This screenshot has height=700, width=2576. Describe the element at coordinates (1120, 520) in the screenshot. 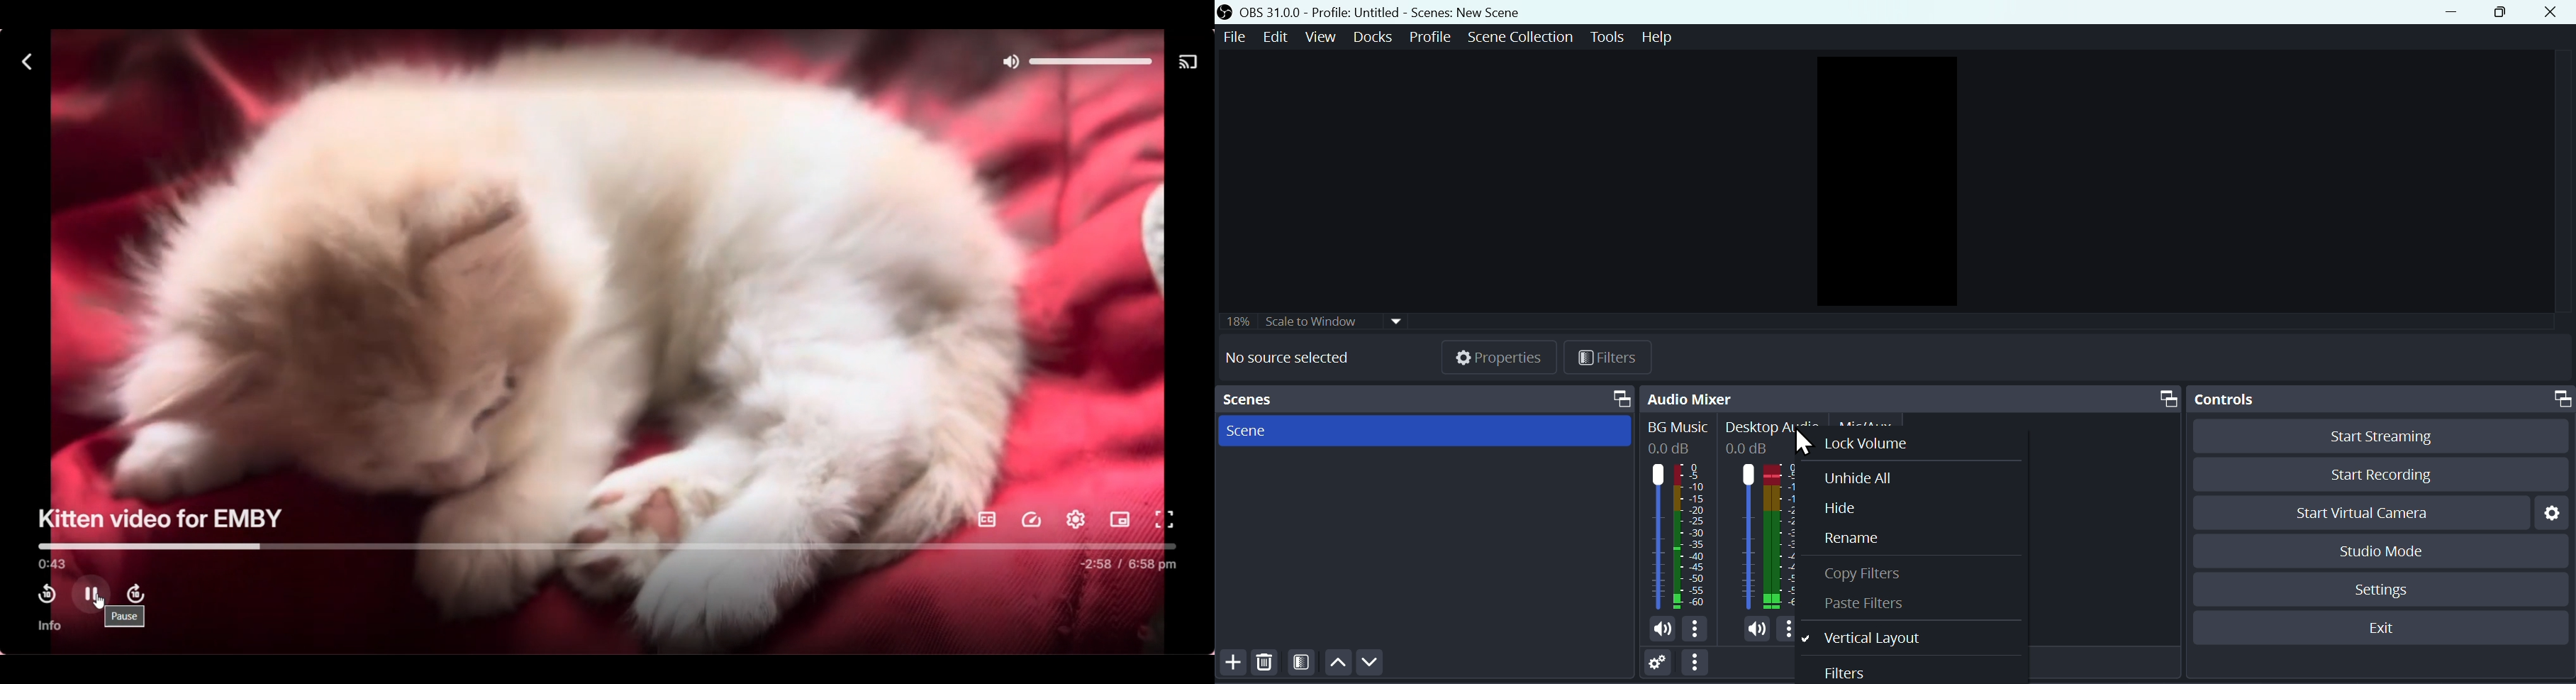

I see `Picture in picture` at that location.